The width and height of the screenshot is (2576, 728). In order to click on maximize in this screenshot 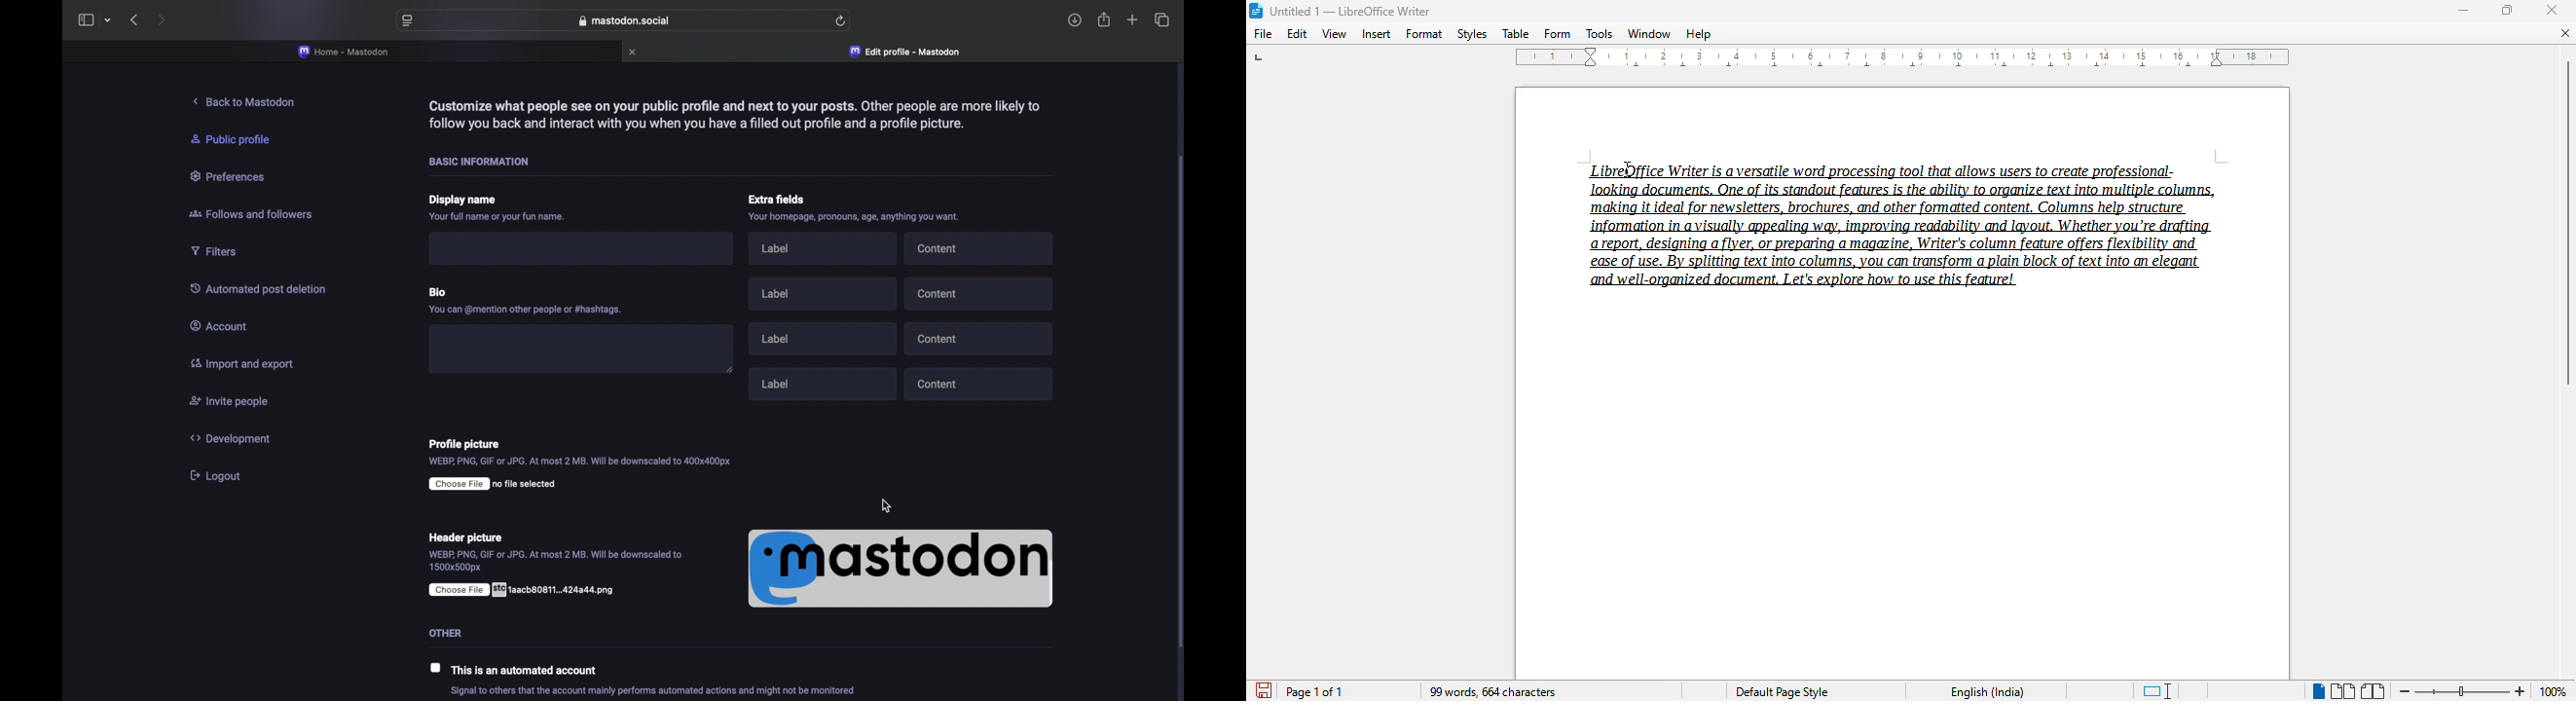, I will do `click(2506, 10)`.